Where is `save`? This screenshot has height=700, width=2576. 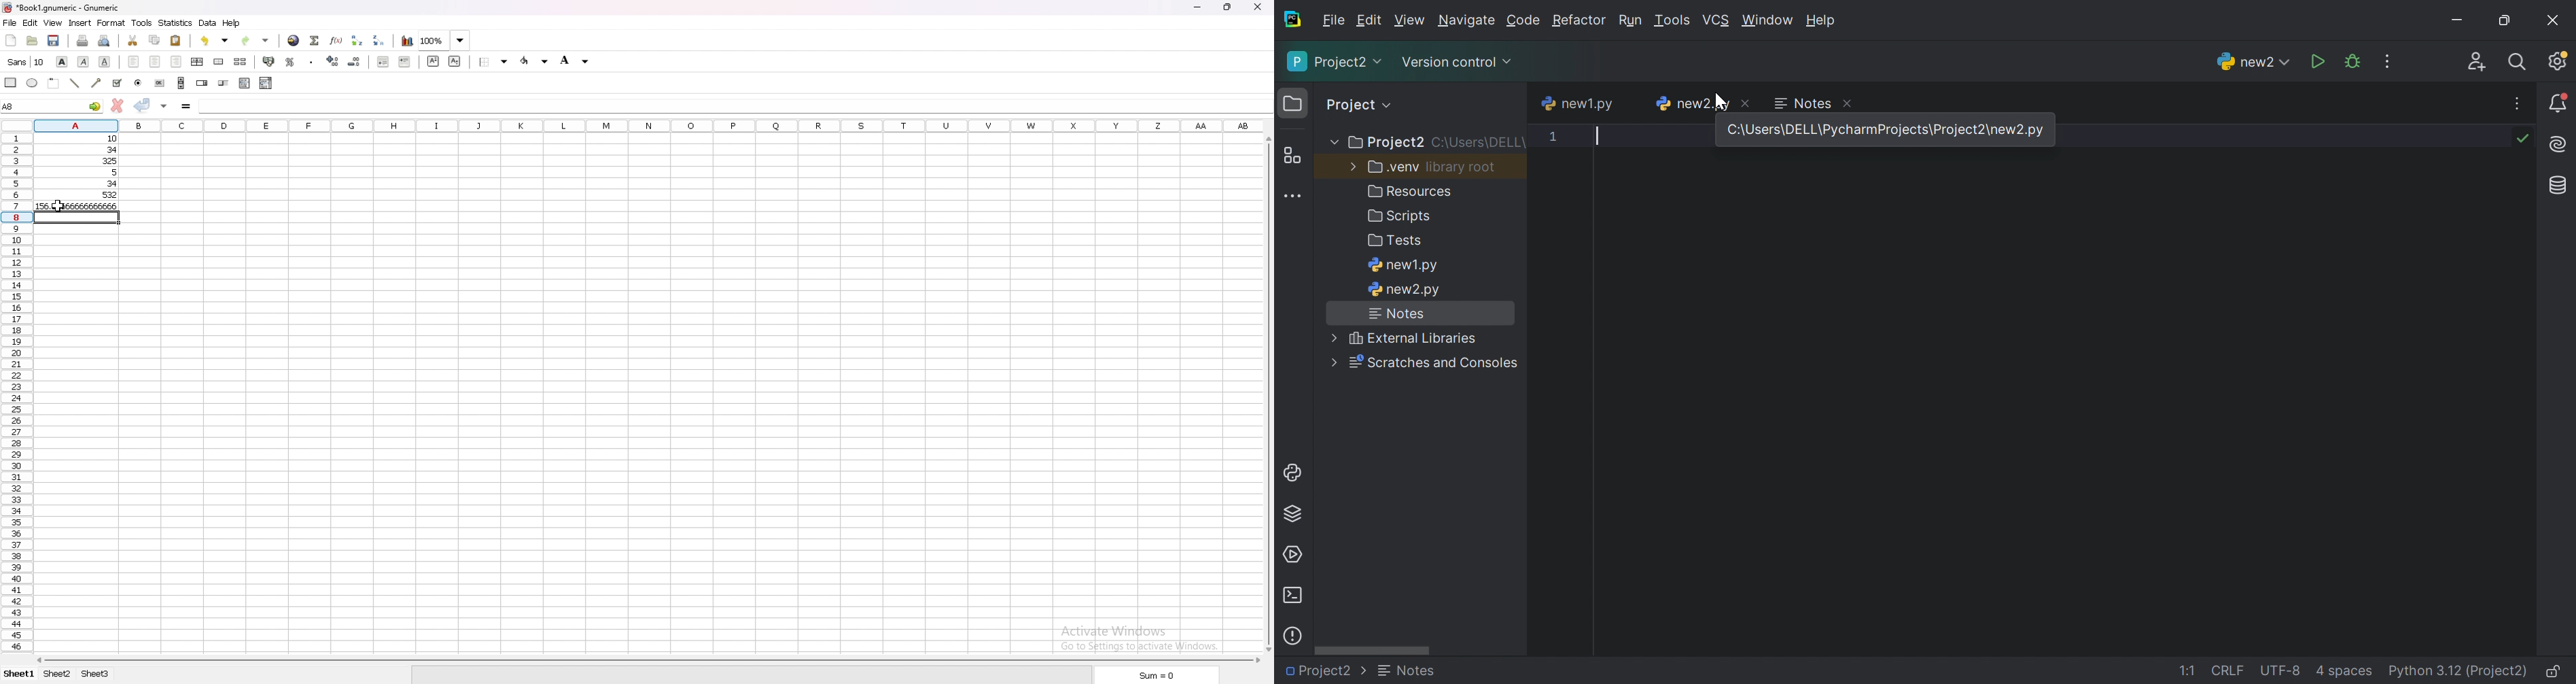
save is located at coordinates (55, 41).